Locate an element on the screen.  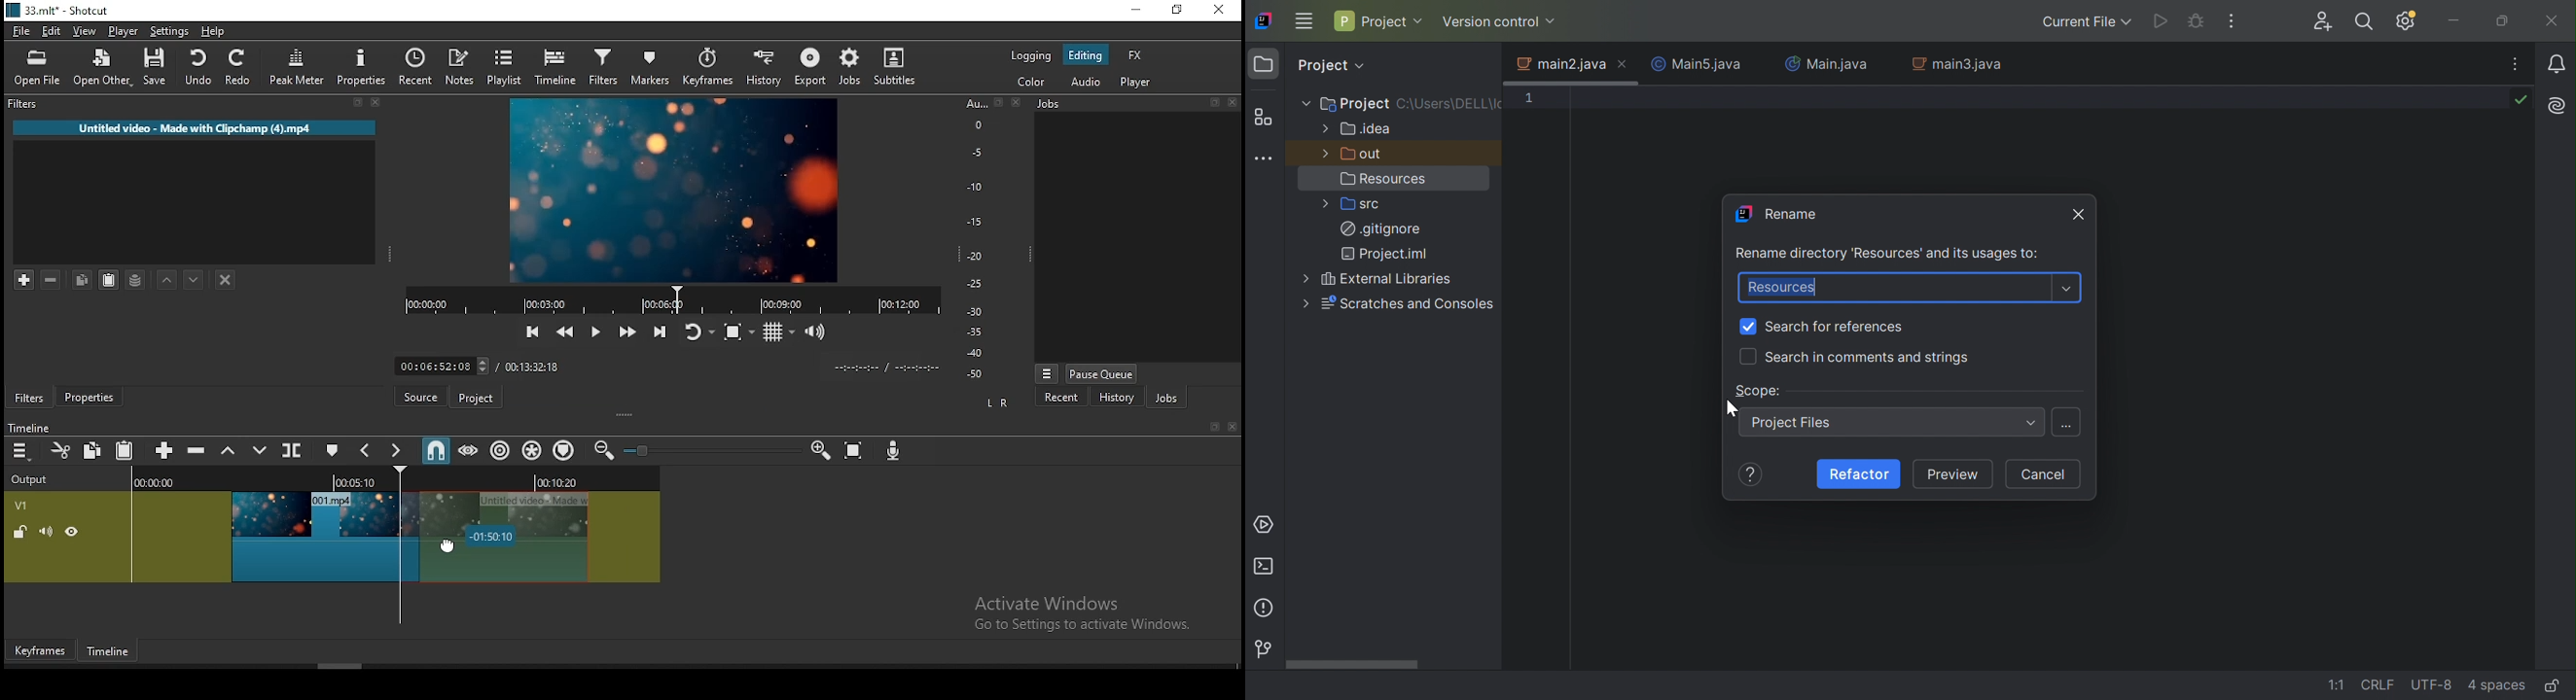
minimise is located at coordinates (1141, 11).